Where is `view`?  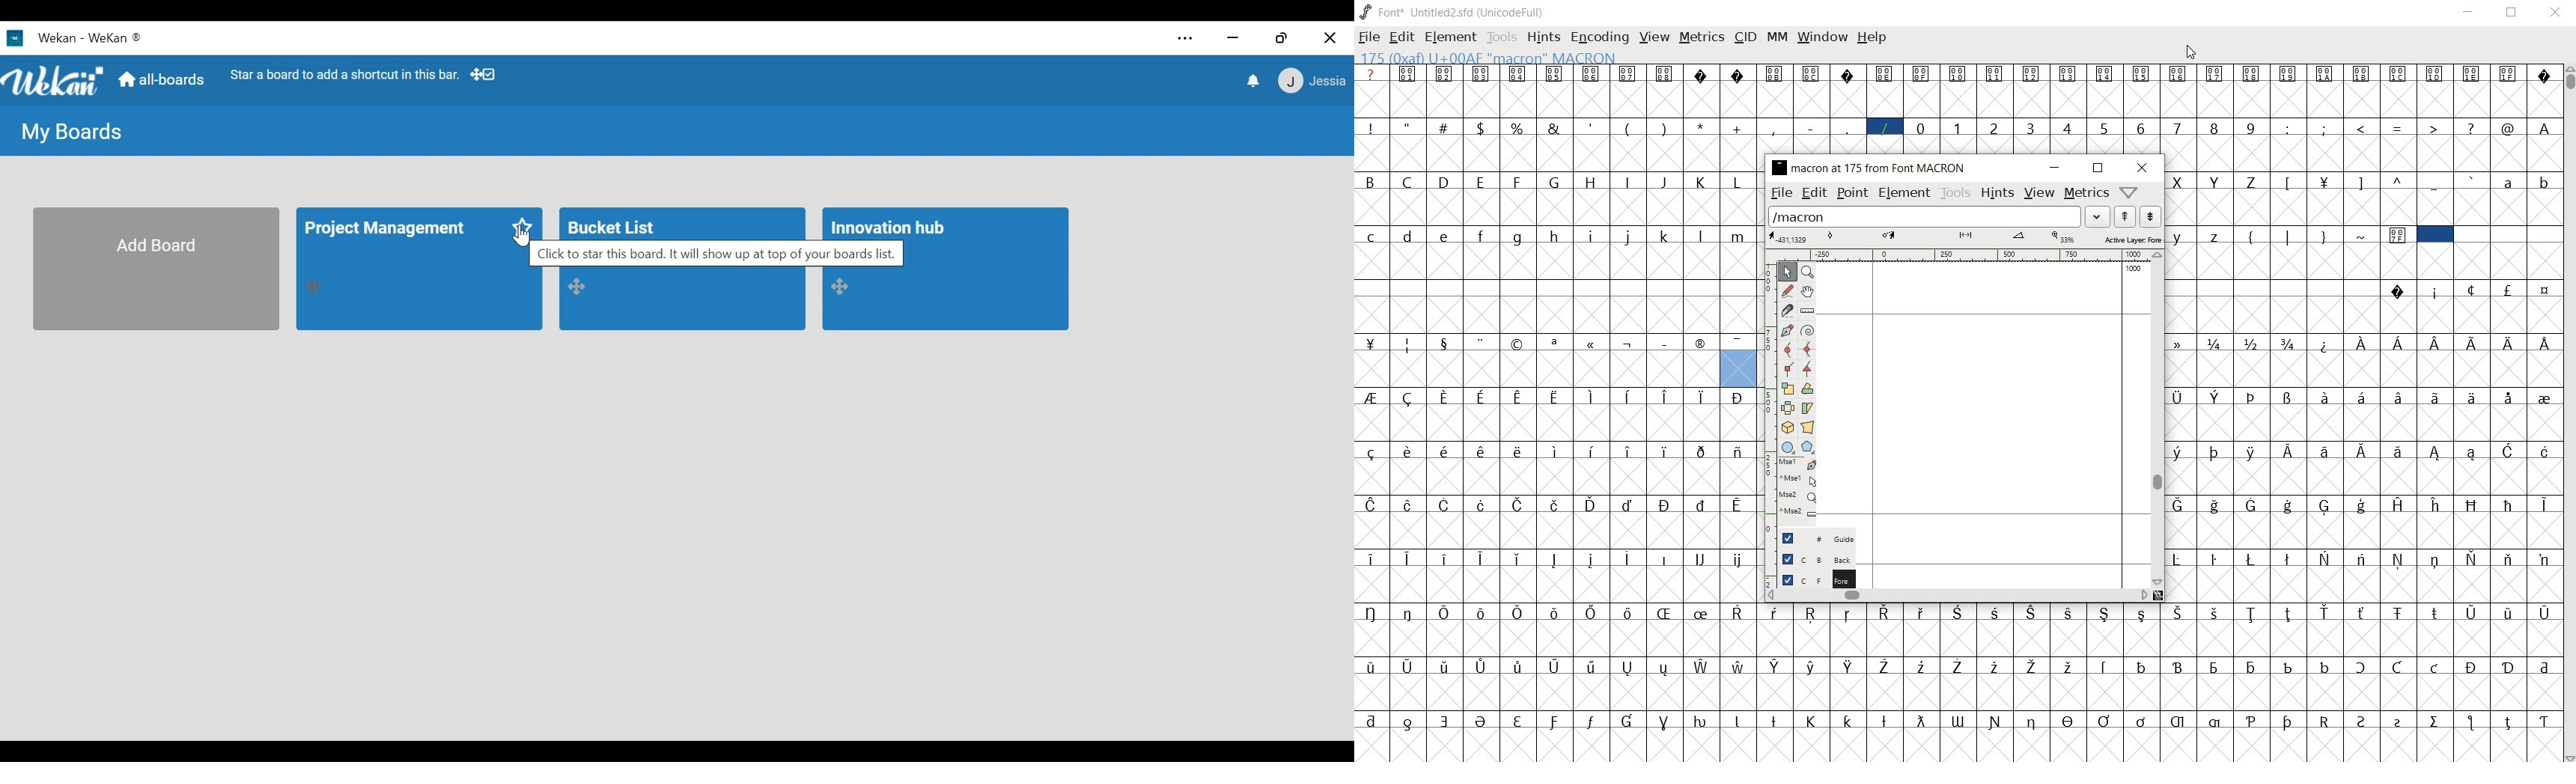 view is located at coordinates (1654, 37).